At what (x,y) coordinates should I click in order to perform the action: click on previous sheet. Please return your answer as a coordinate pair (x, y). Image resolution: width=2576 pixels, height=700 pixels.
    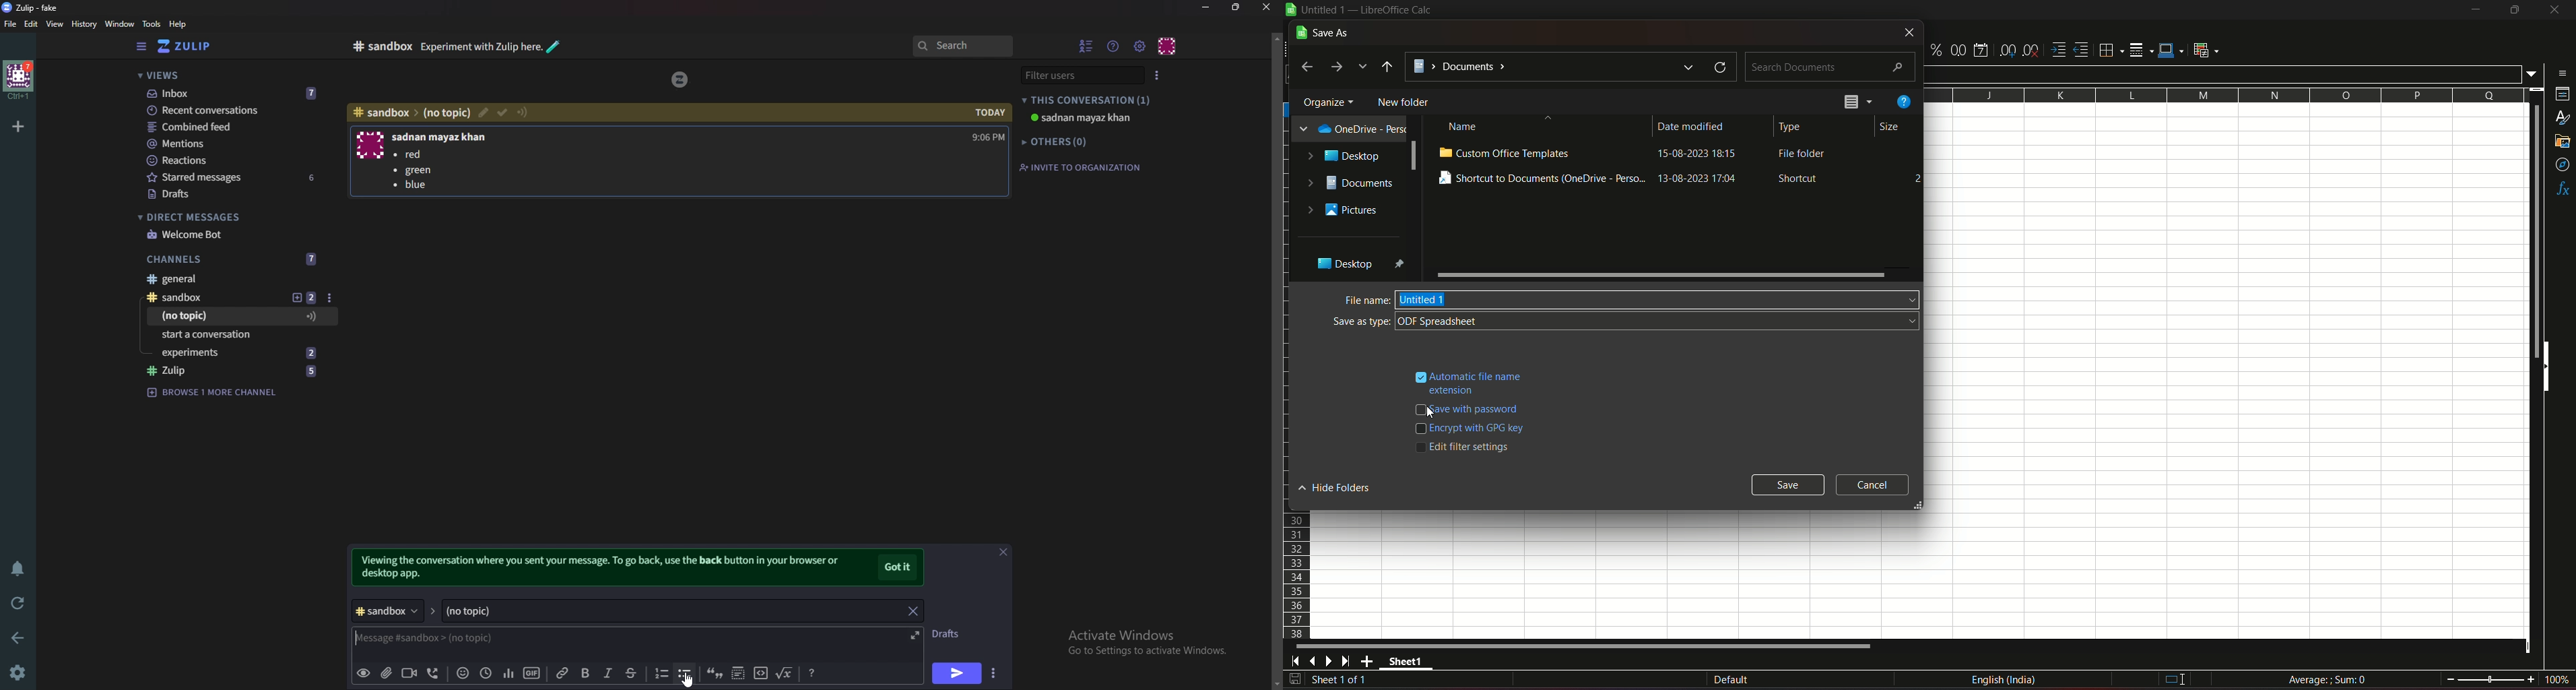
    Looking at the image, I should click on (1314, 662).